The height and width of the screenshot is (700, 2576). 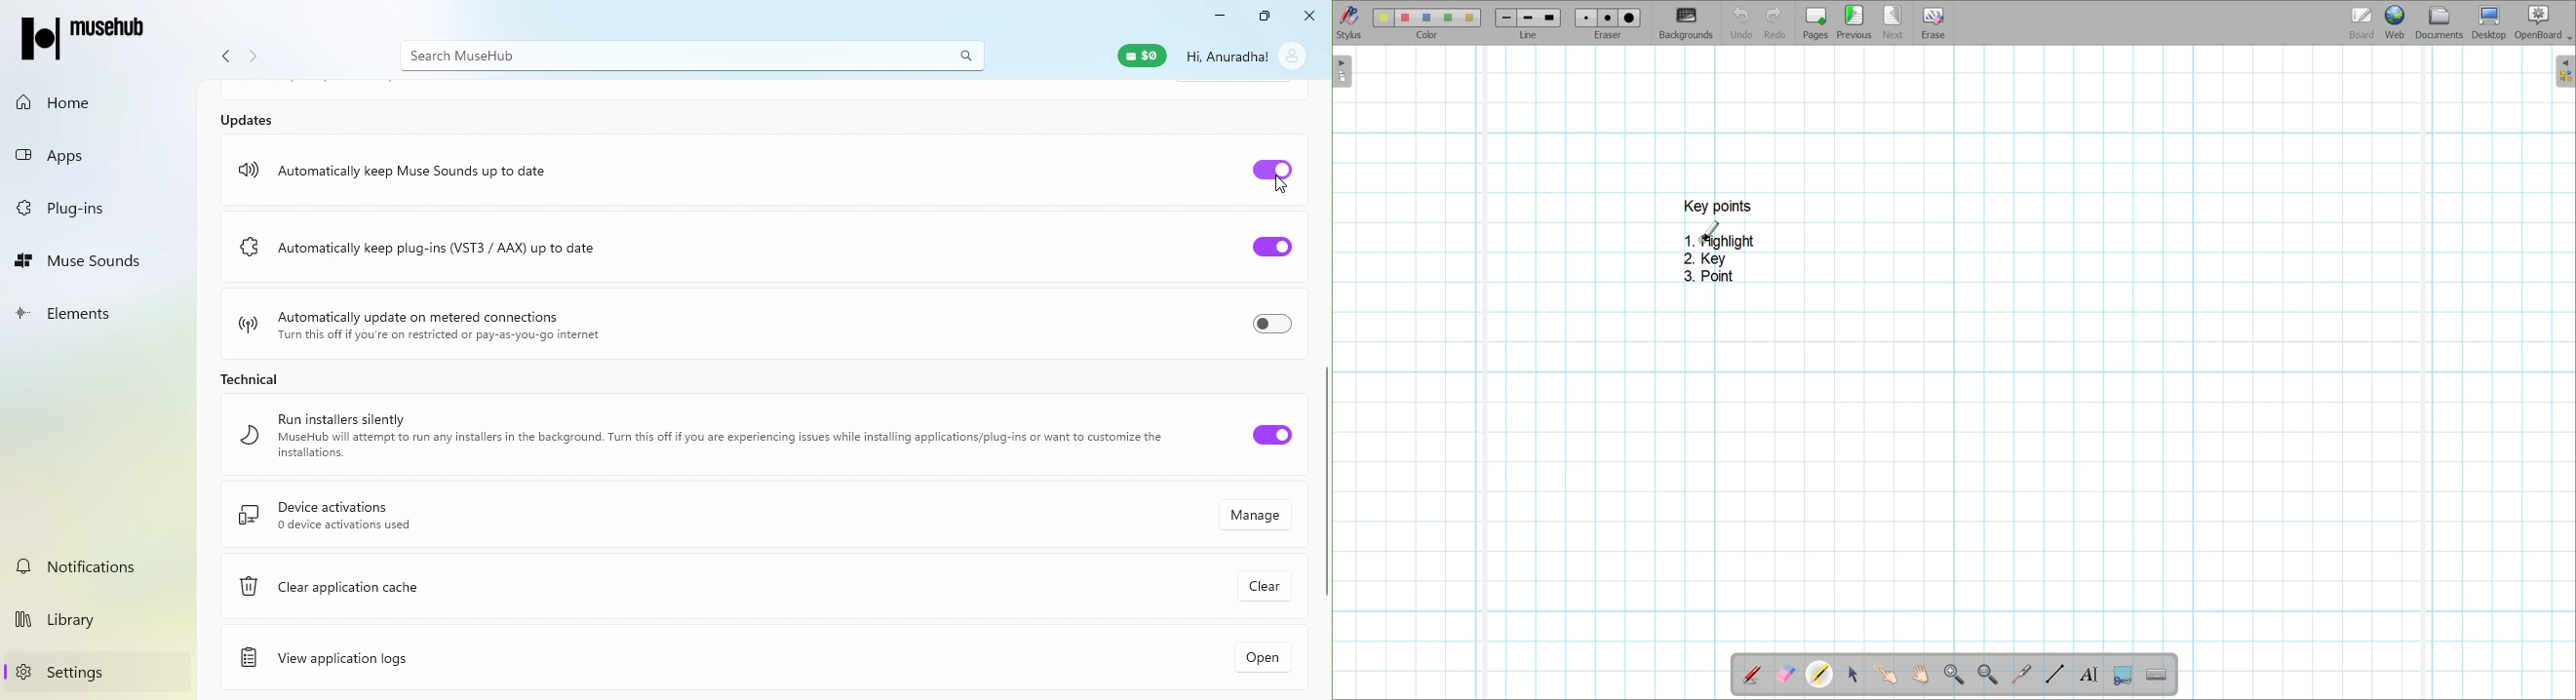 What do you see at coordinates (101, 617) in the screenshot?
I see `Library` at bounding box center [101, 617].